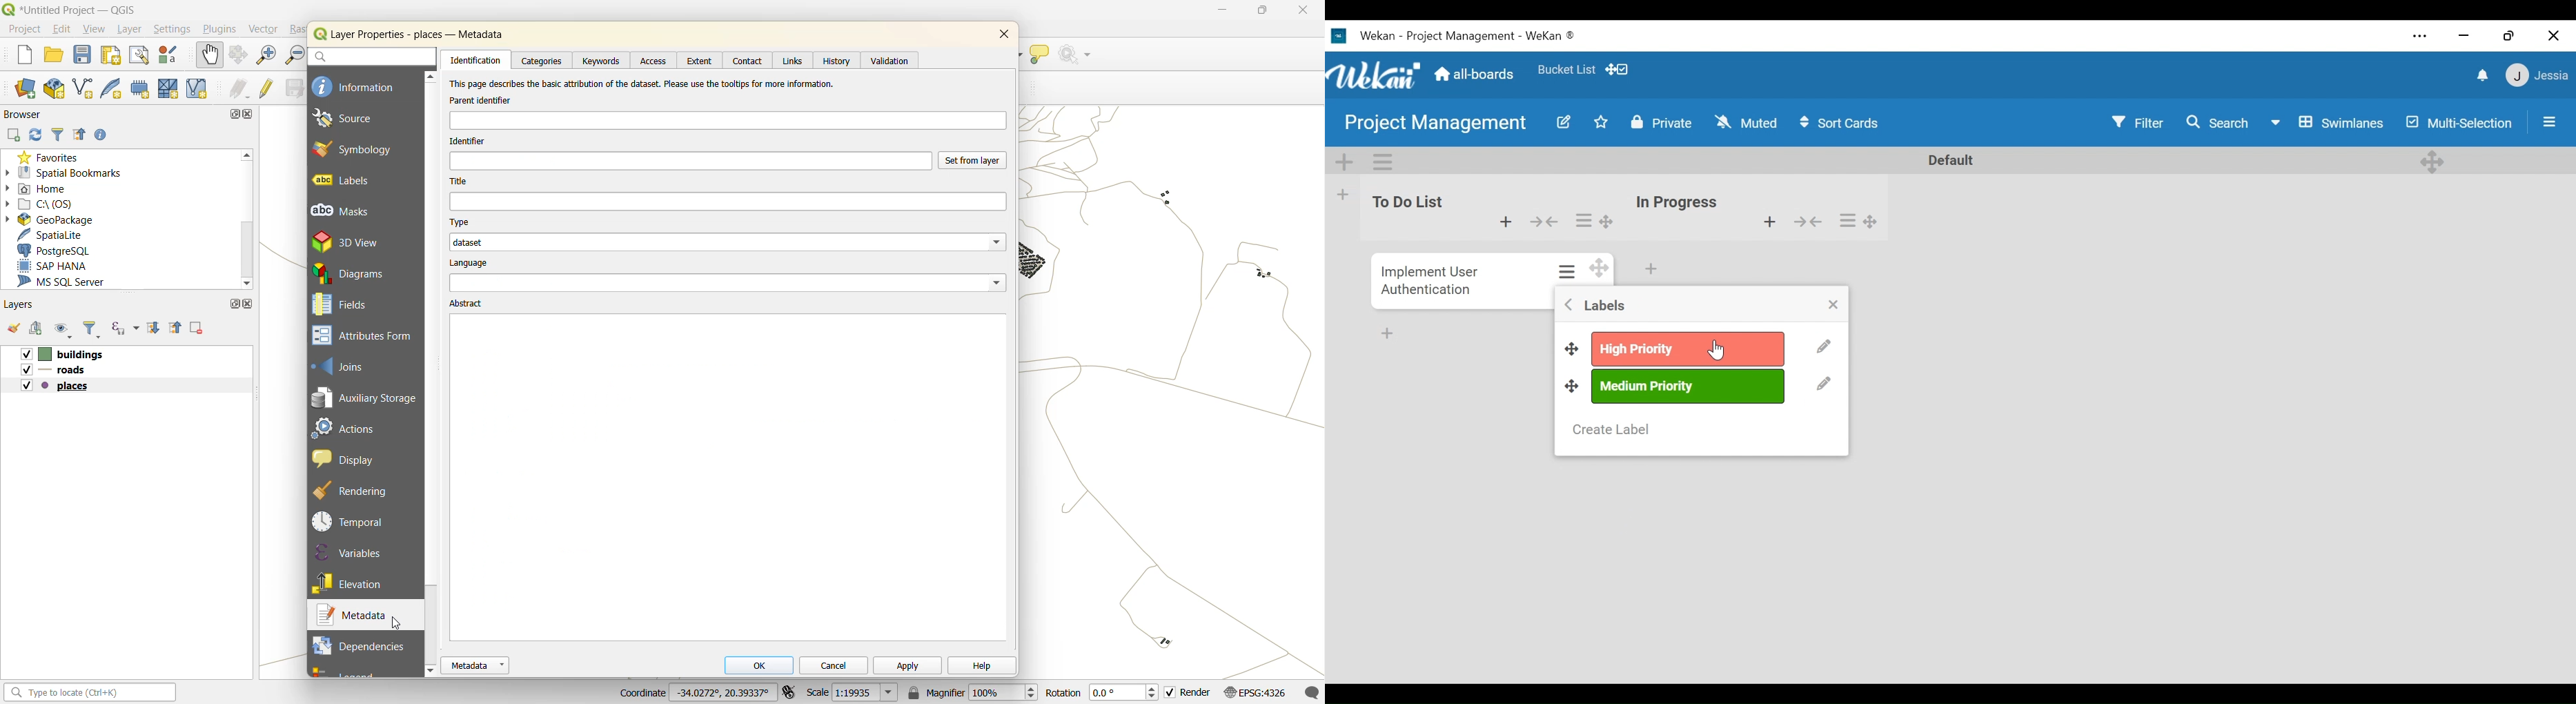 This screenshot has height=728, width=2576. What do you see at coordinates (2482, 76) in the screenshot?
I see `notification` at bounding box center [2482, 76].